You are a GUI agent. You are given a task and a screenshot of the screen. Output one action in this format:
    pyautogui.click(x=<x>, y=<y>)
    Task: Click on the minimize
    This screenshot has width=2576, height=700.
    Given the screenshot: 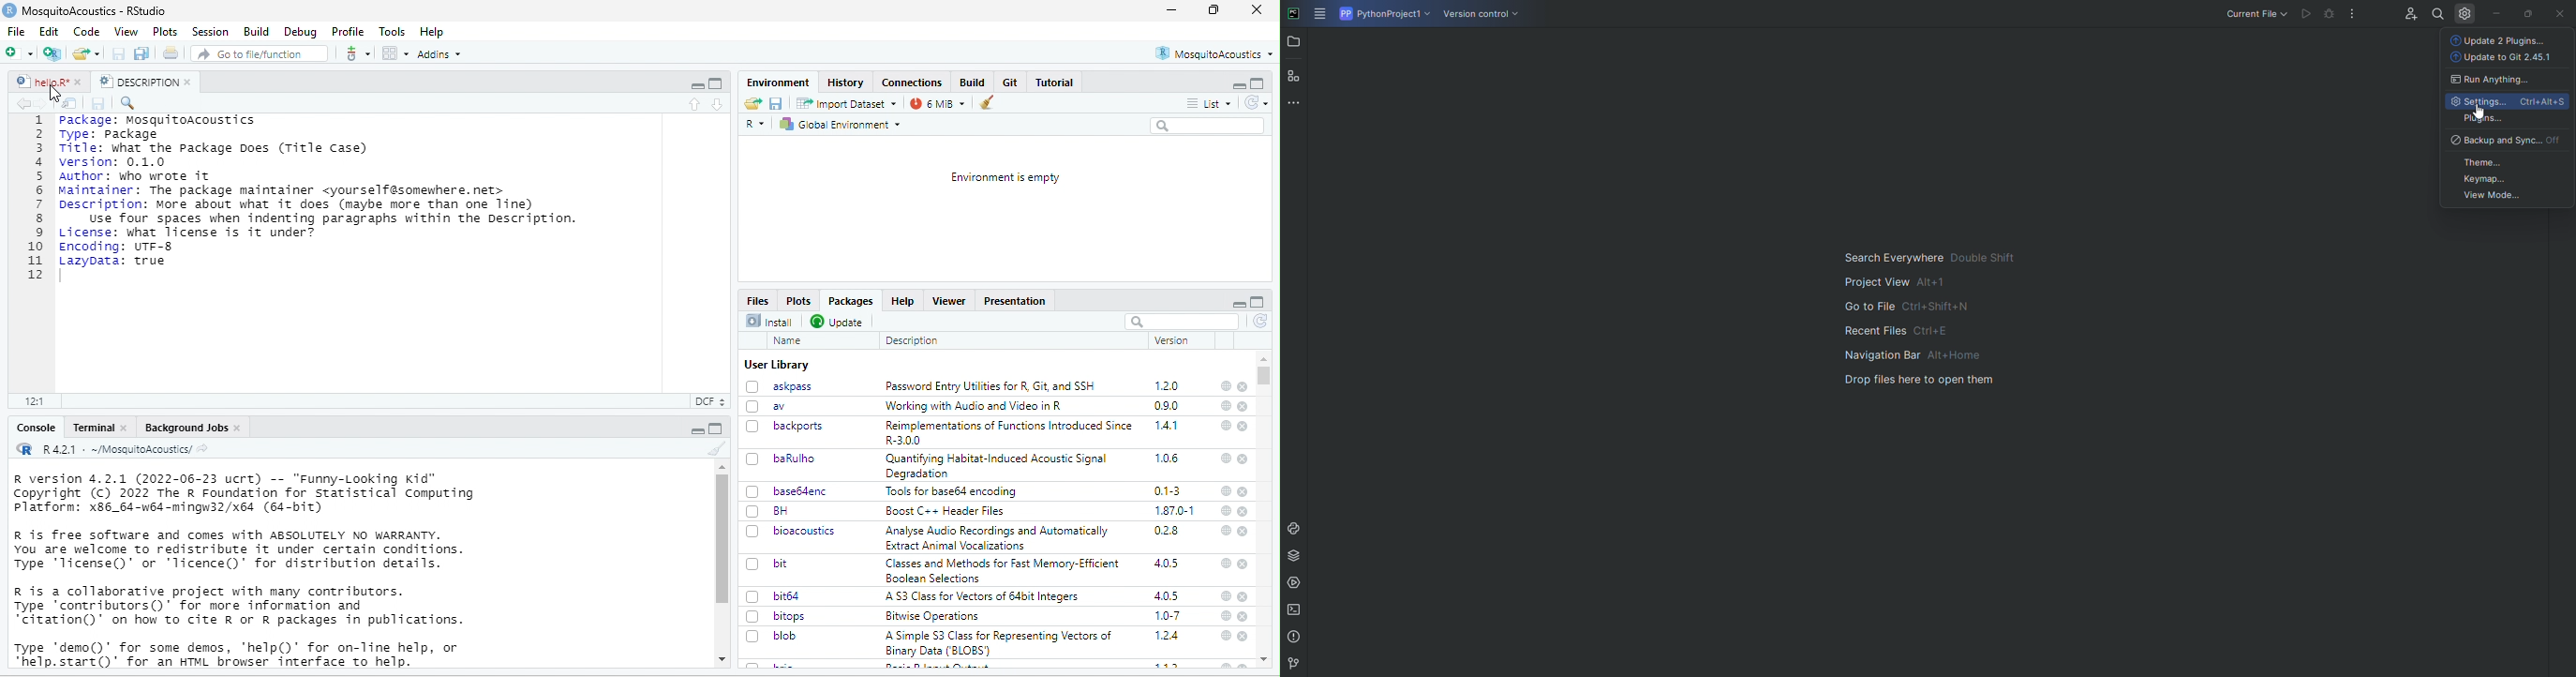 What is the action you would take?
    pyautogui.click(x=1237, y=83)
    